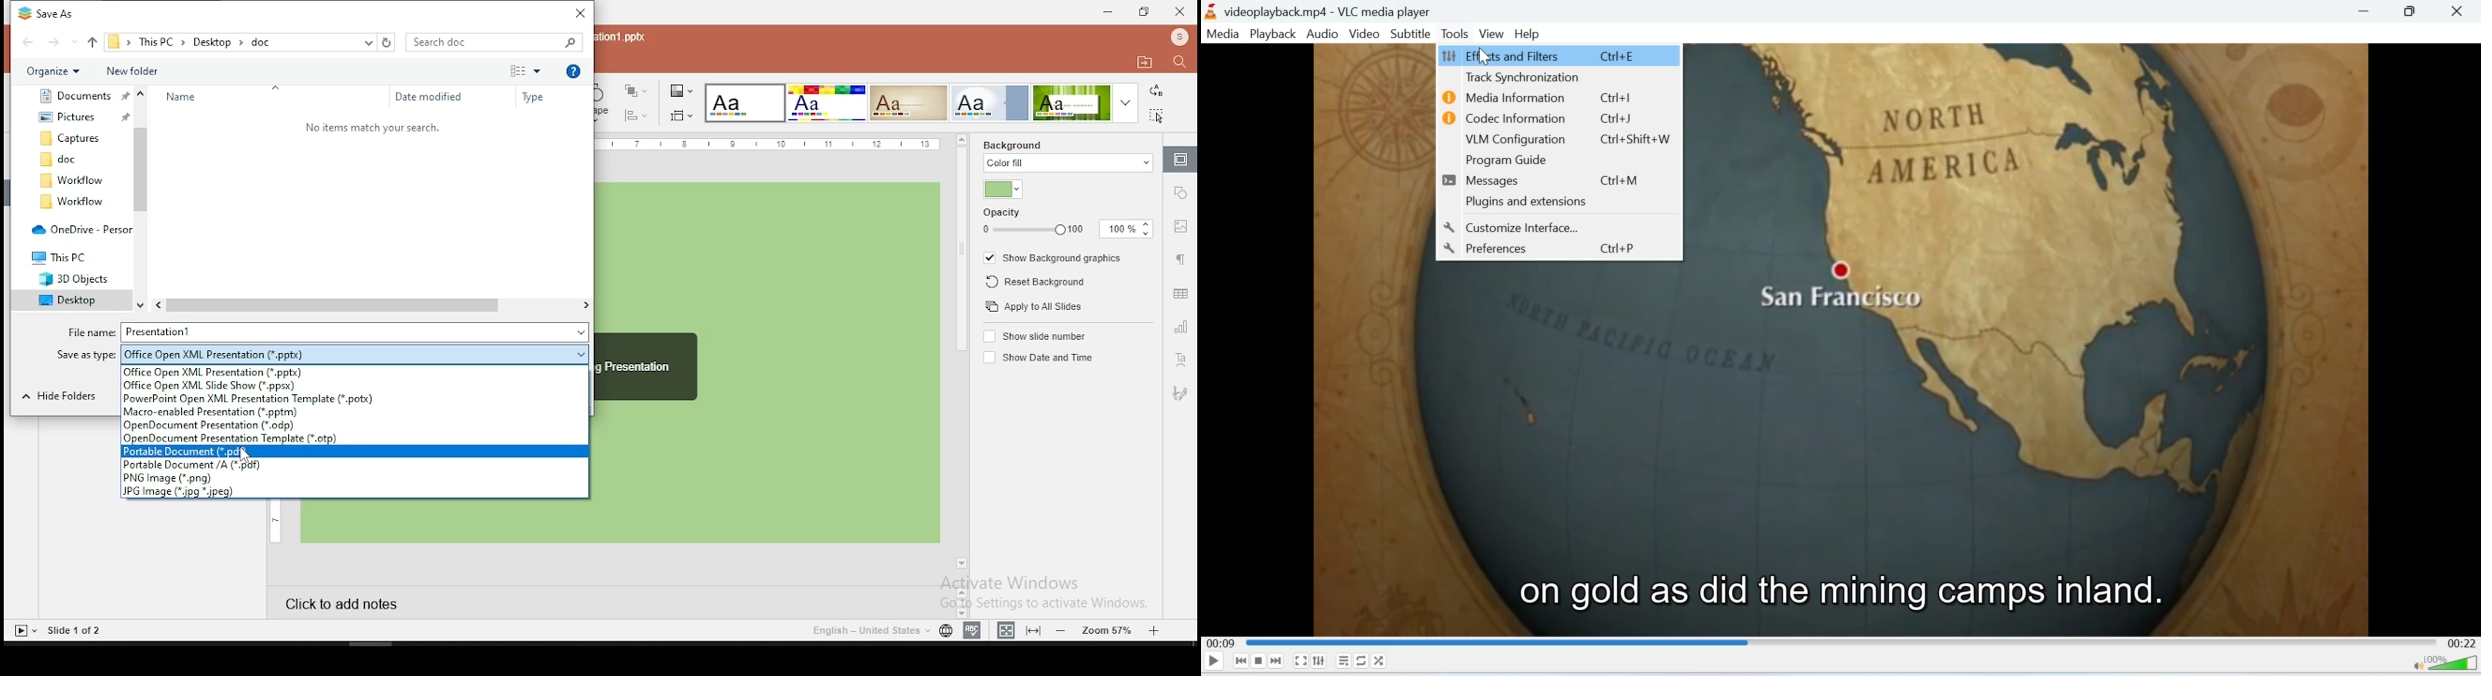 The height and width of the screenshot is (700, 2492). What do you see at coordinates (1032, 230) in the screenshot?
I see `opacity slider` at bounding box center [1032, 230].